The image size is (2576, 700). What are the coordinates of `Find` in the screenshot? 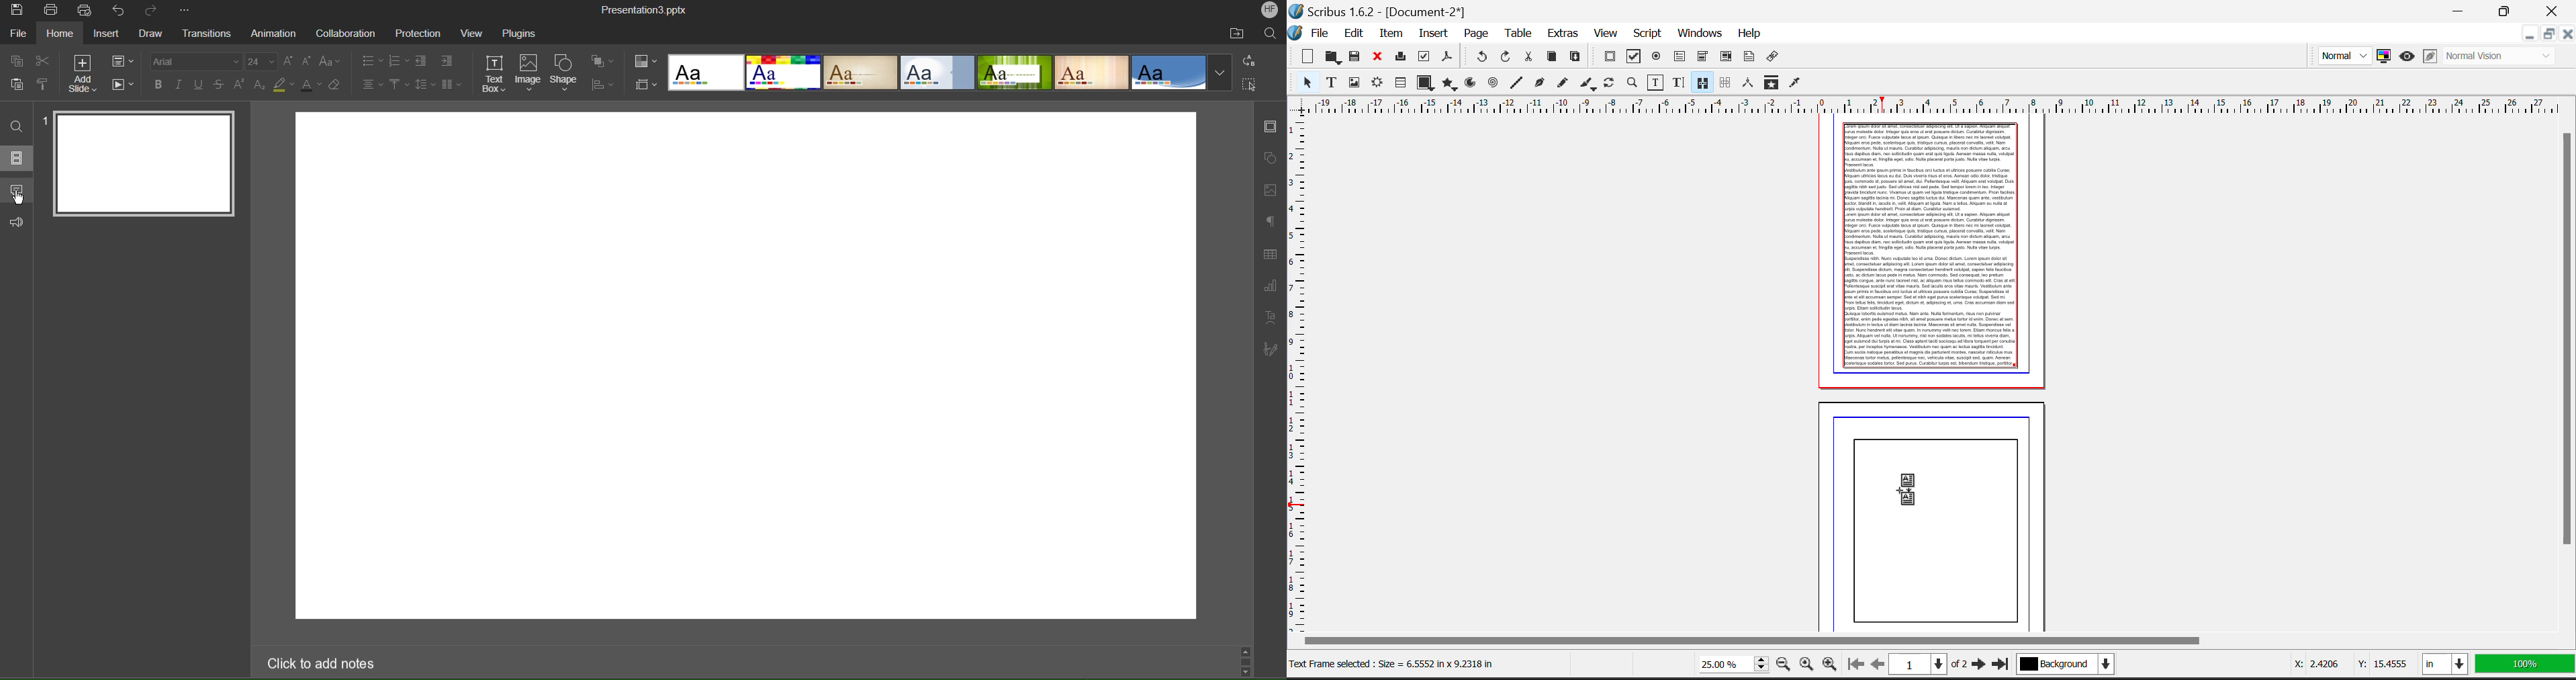 It's located at (17, 127).